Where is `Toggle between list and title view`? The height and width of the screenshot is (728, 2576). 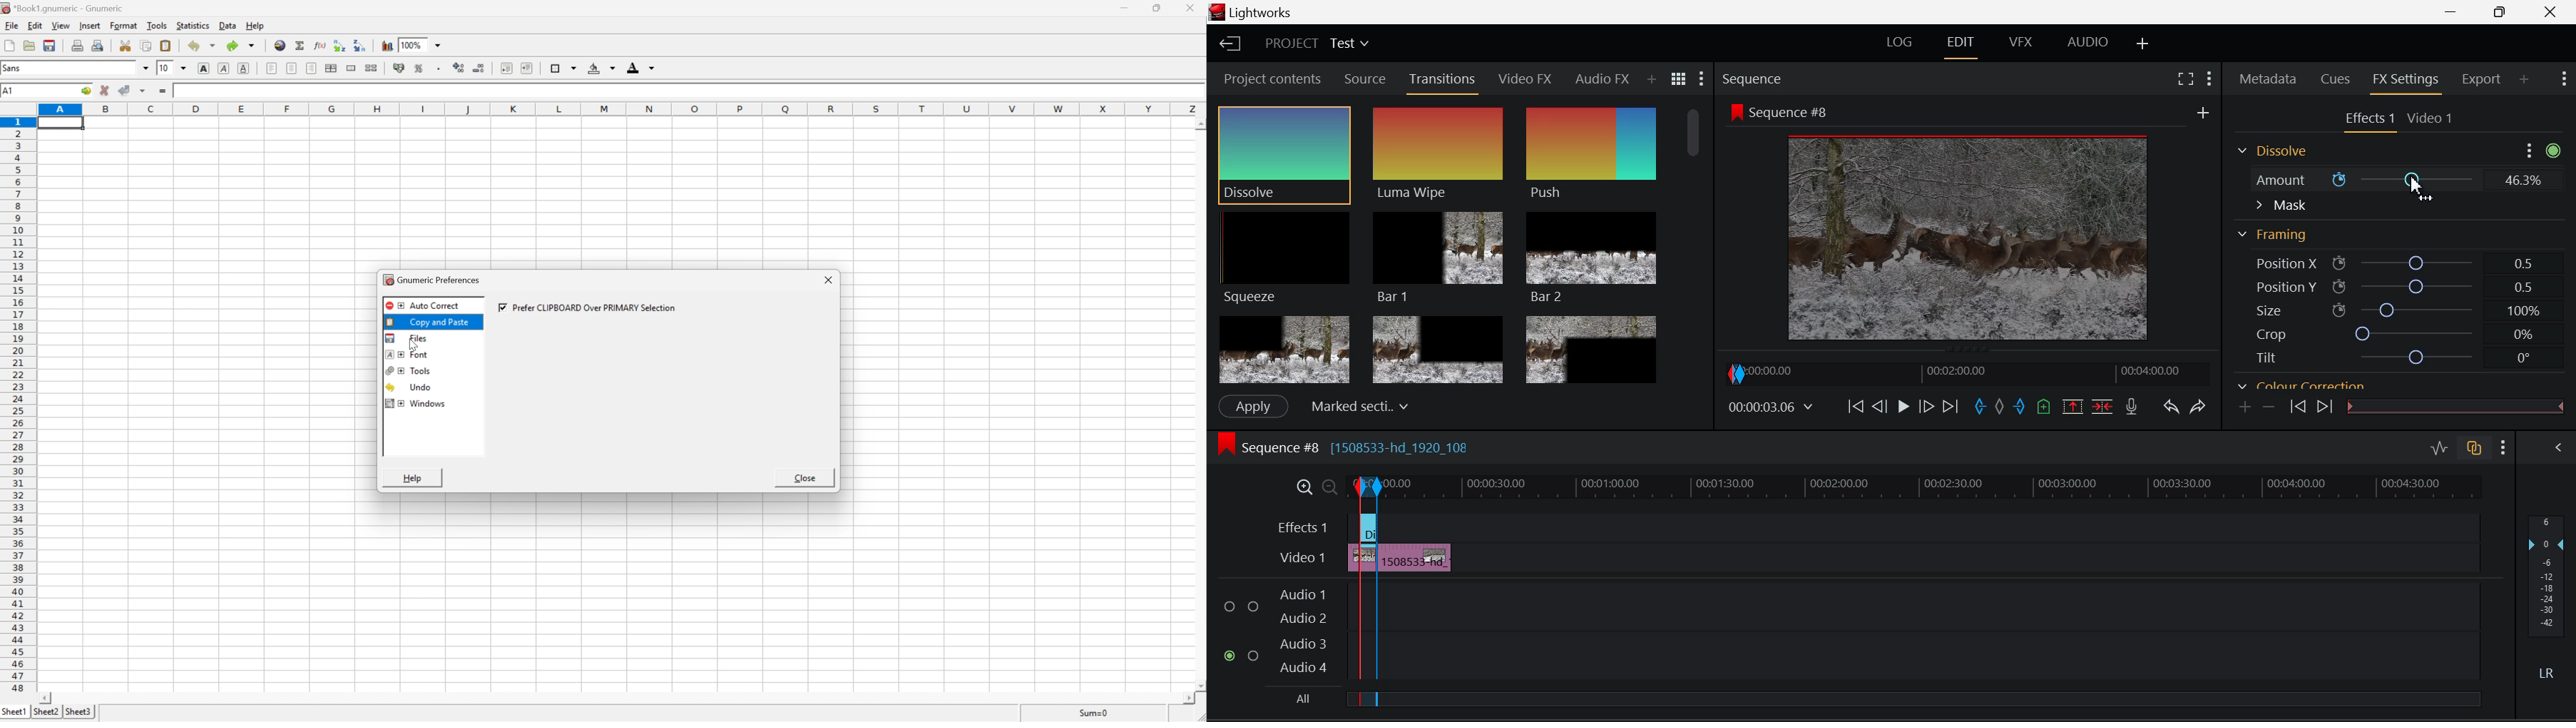 Toggle between list and title view is located at coordinates (1679, 79).